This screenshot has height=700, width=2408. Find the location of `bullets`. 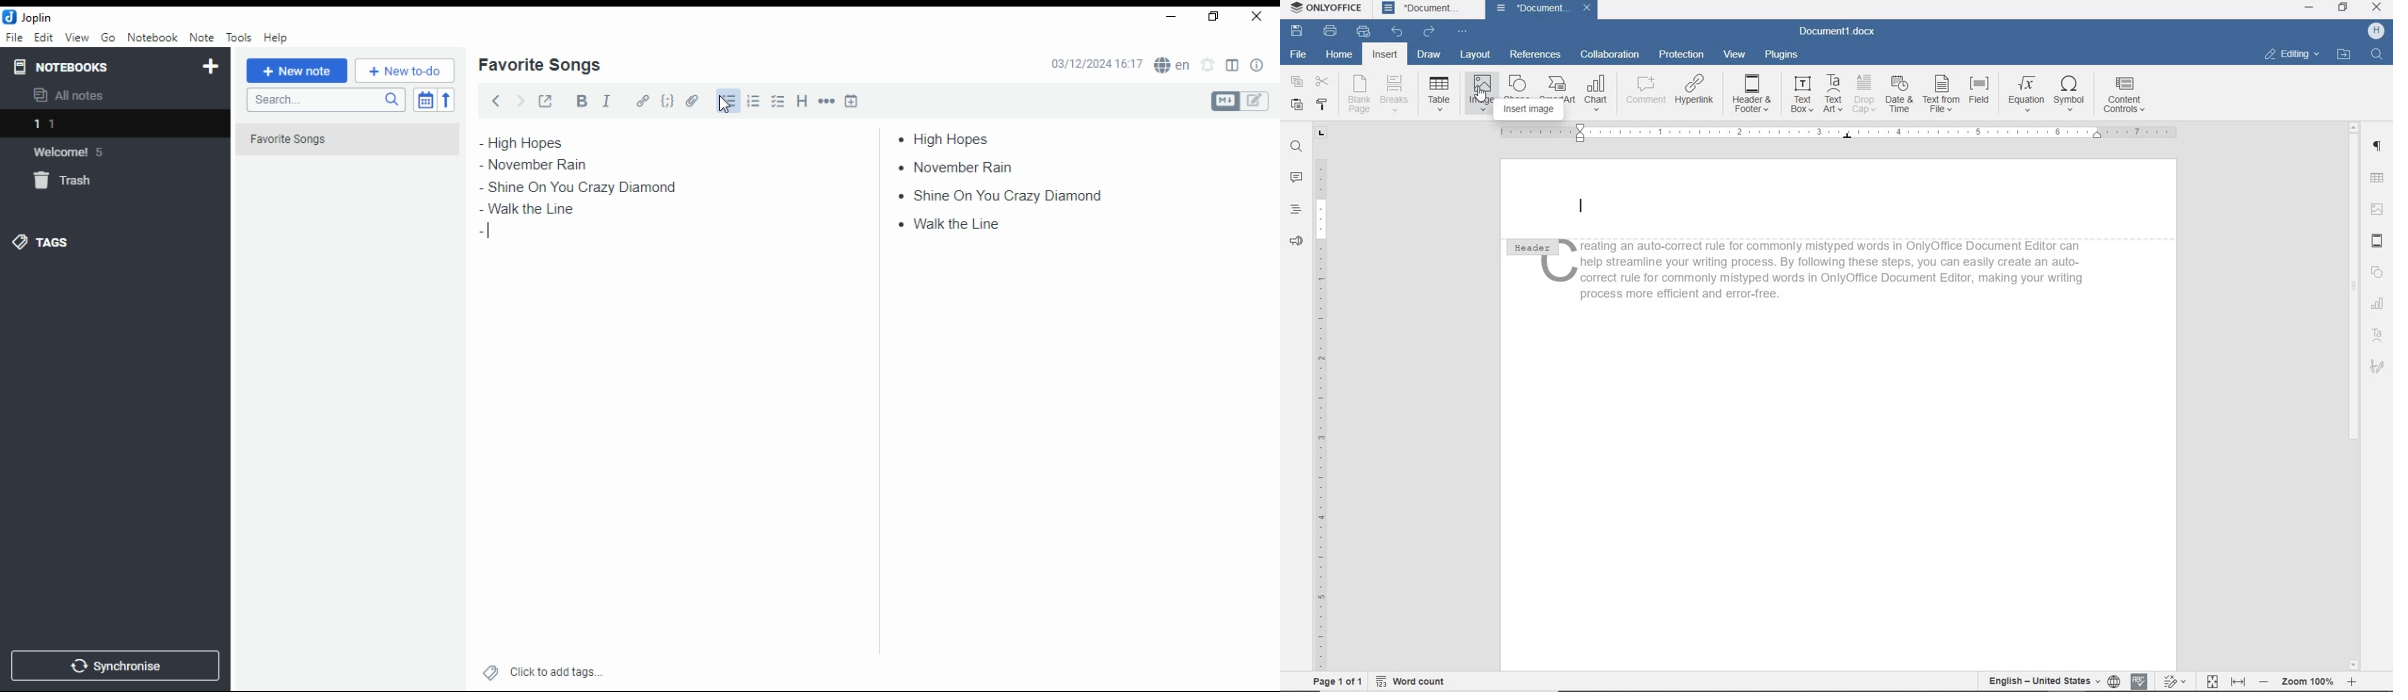

bullets is located at coordinates (726, 101).